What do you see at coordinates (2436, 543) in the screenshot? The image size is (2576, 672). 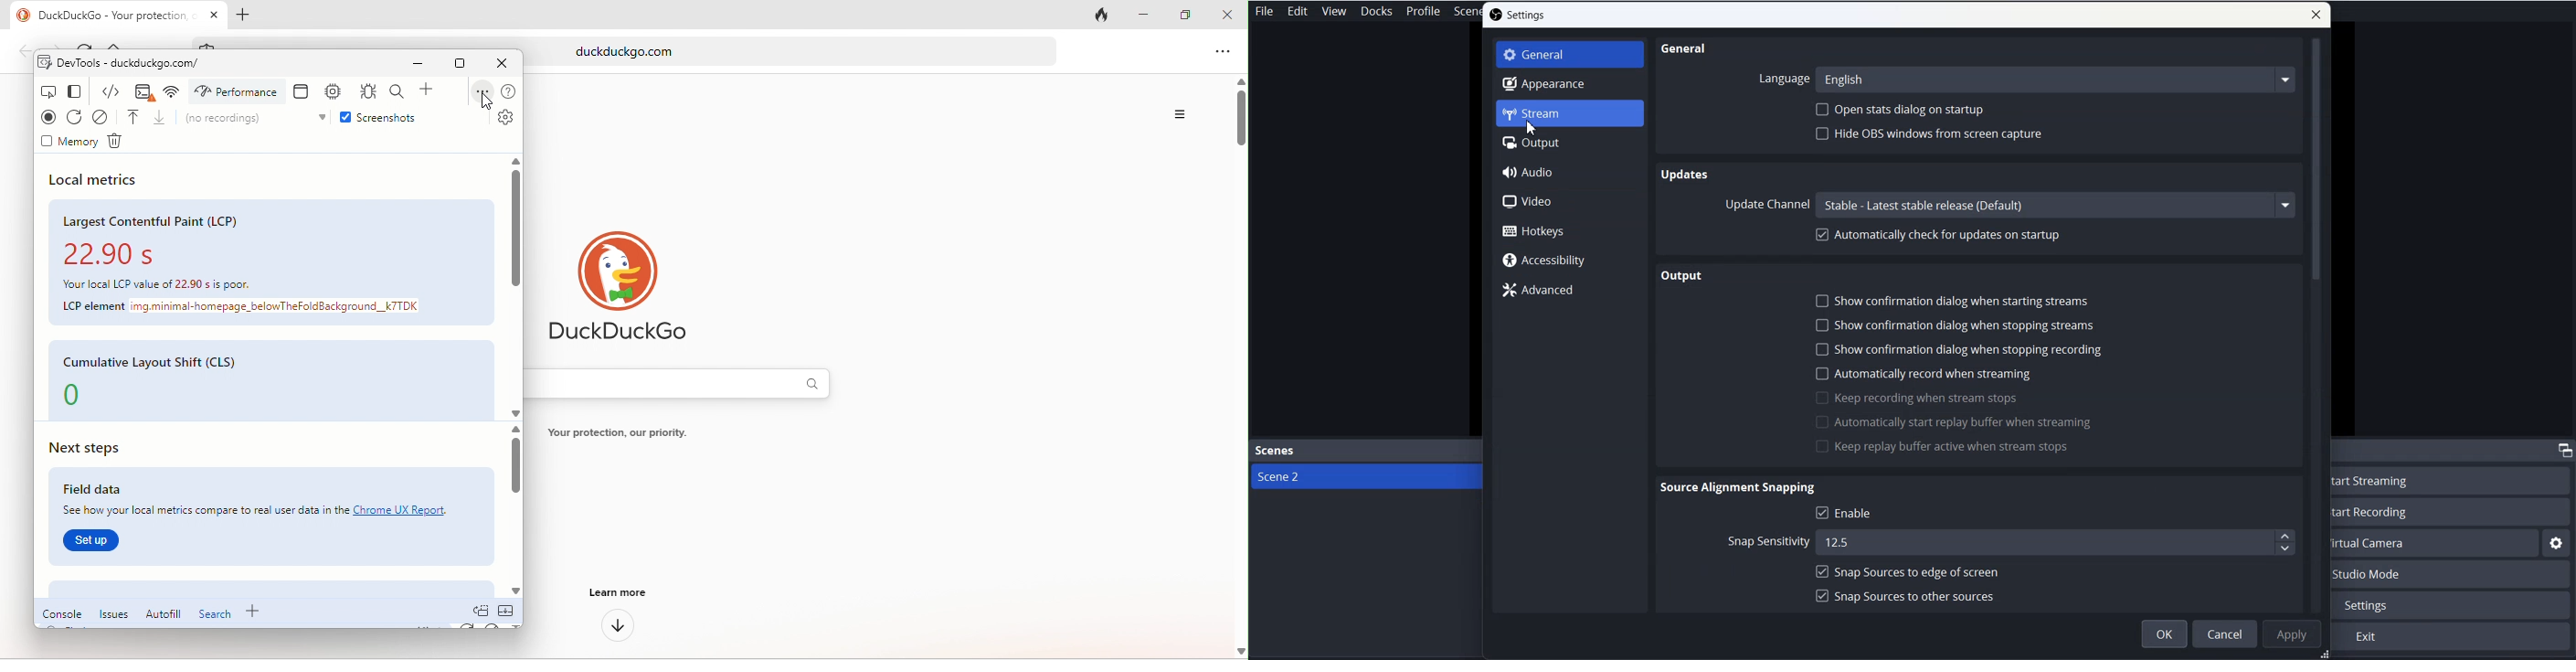 I see `Start Virtual Camera` at bounding box center [2436, 543].